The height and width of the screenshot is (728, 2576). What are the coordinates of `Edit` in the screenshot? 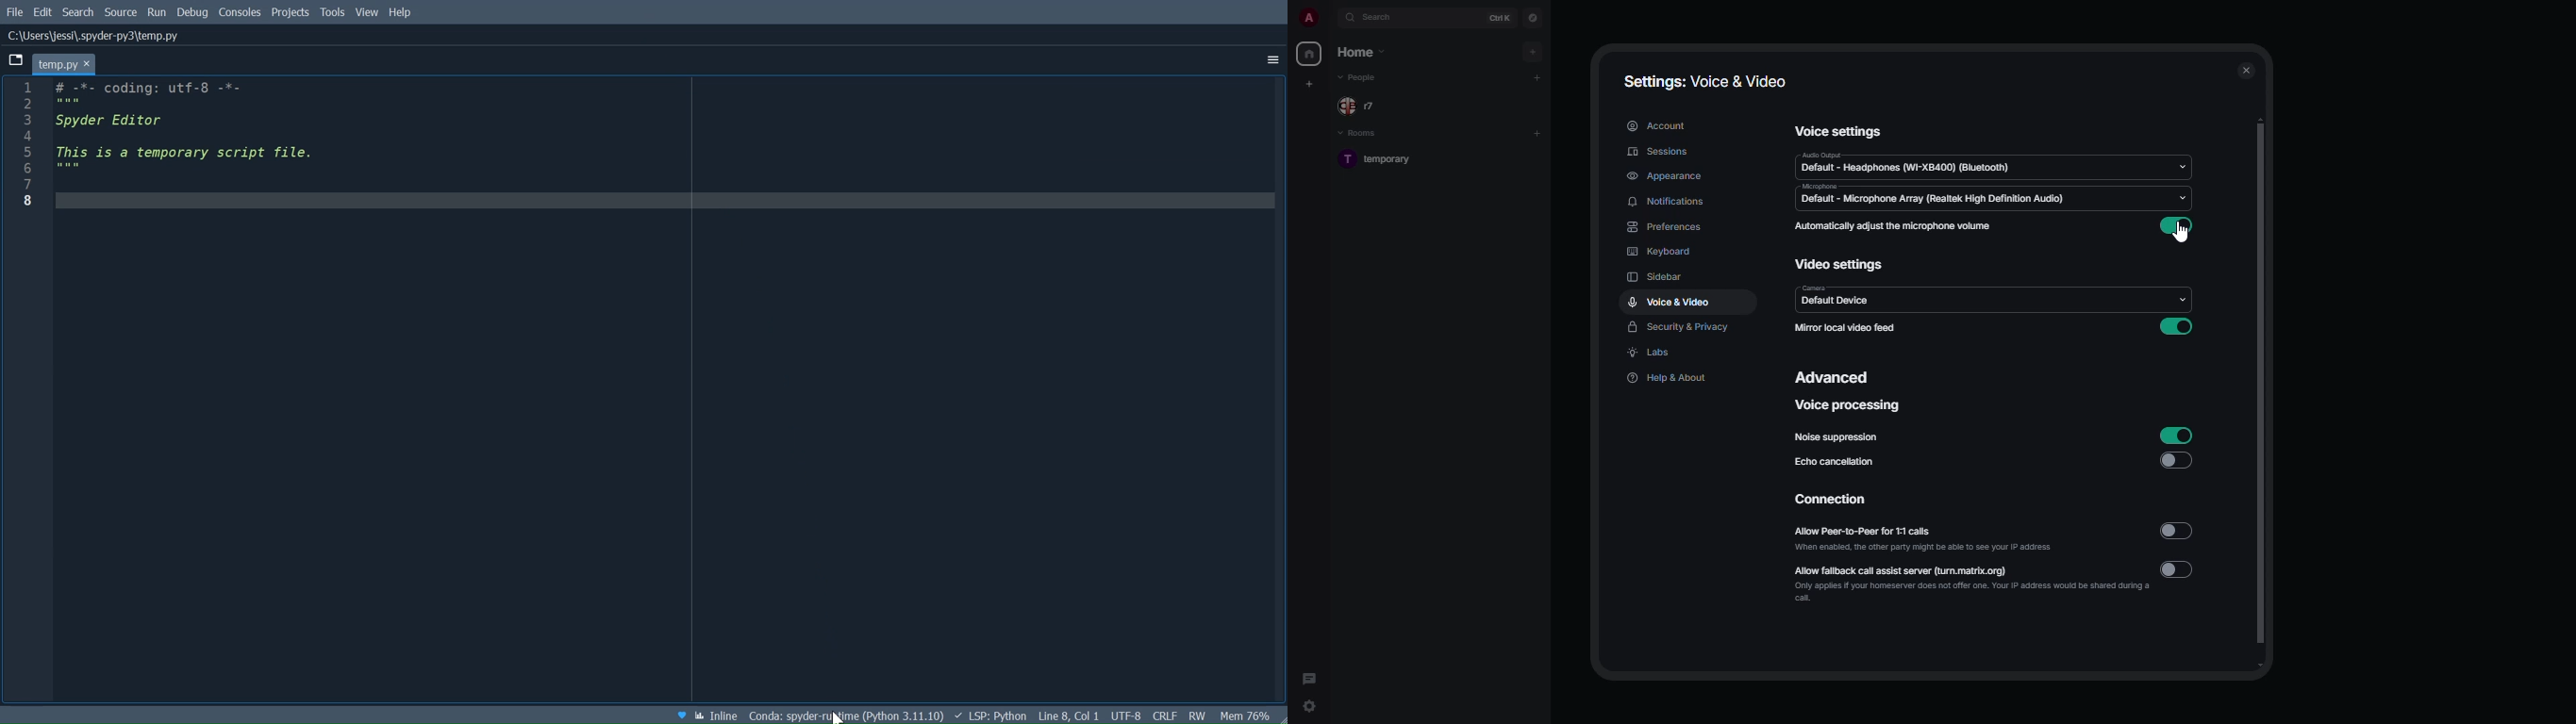 It's located at (42, 11).